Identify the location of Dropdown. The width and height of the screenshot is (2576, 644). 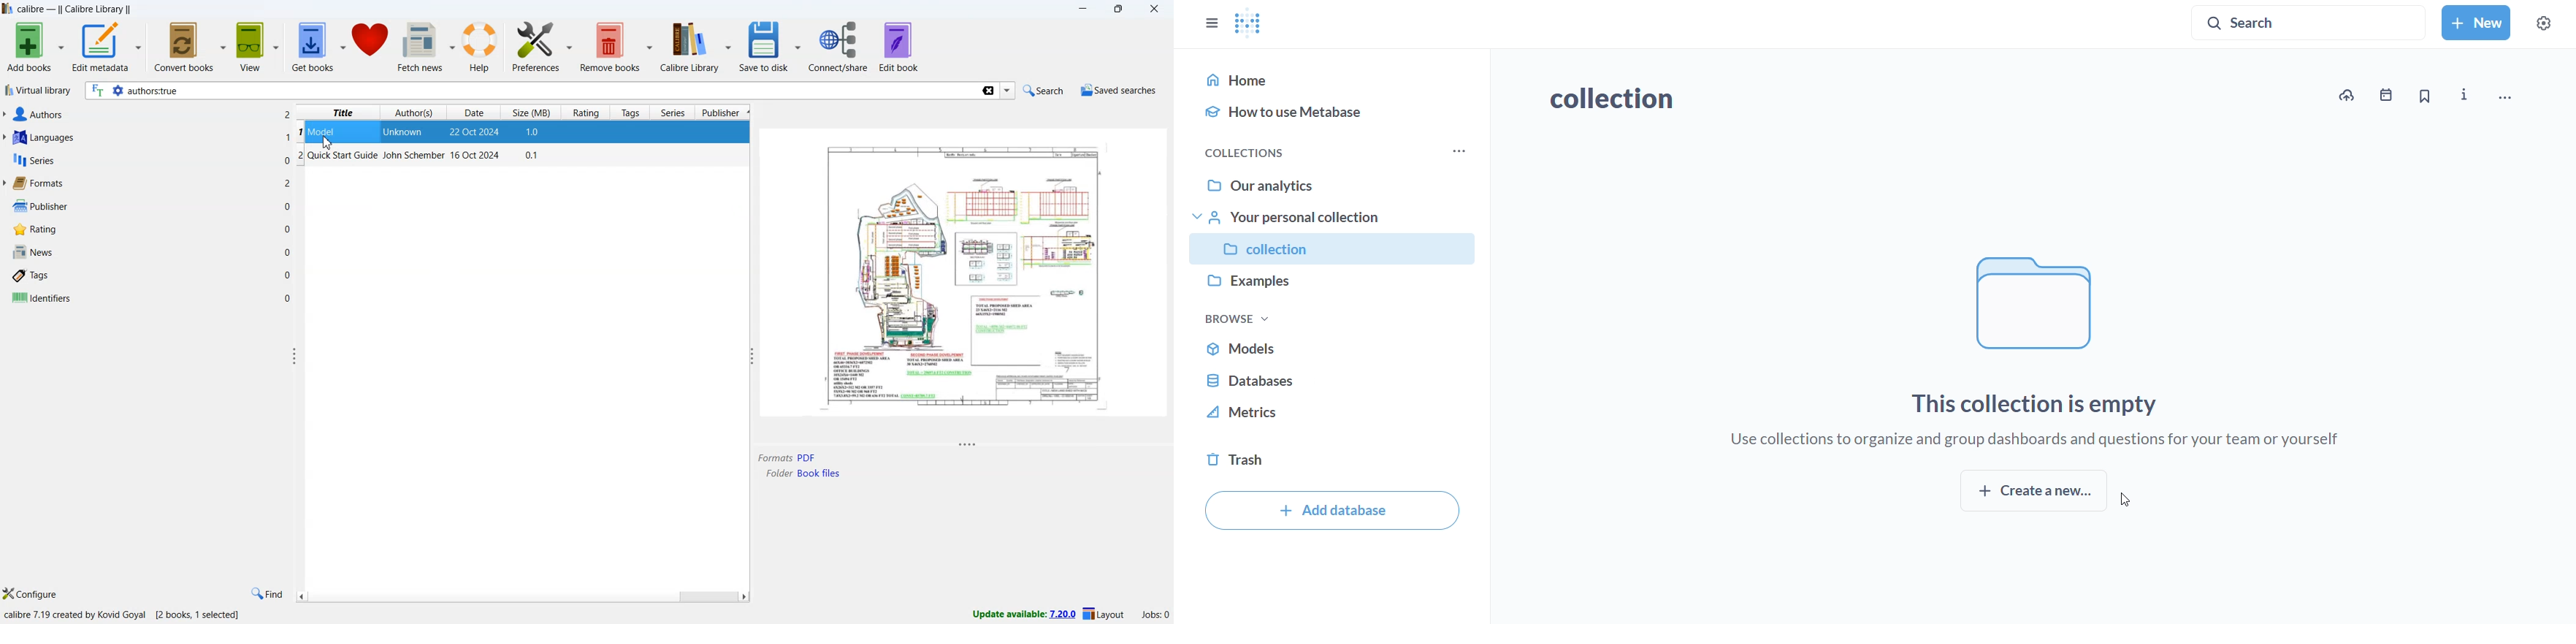
(1009, 91).